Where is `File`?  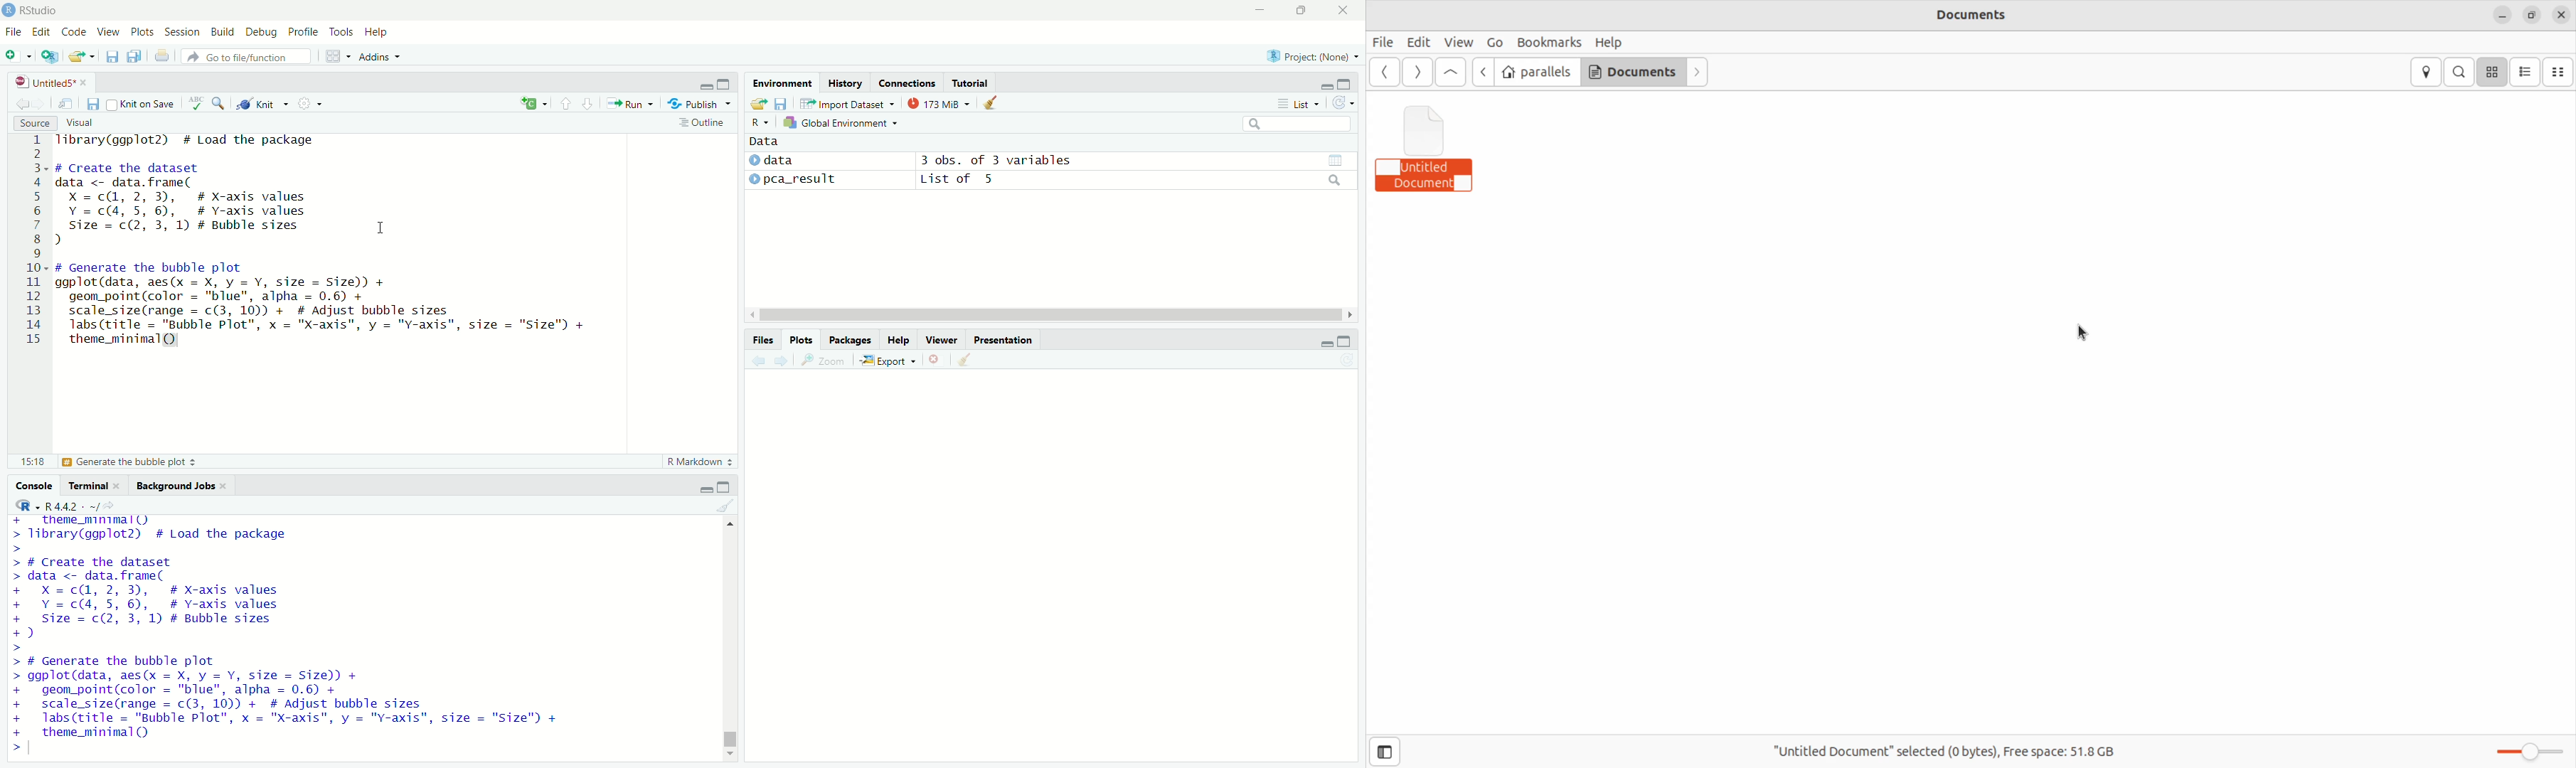
File is located at coordinates (14, 32).